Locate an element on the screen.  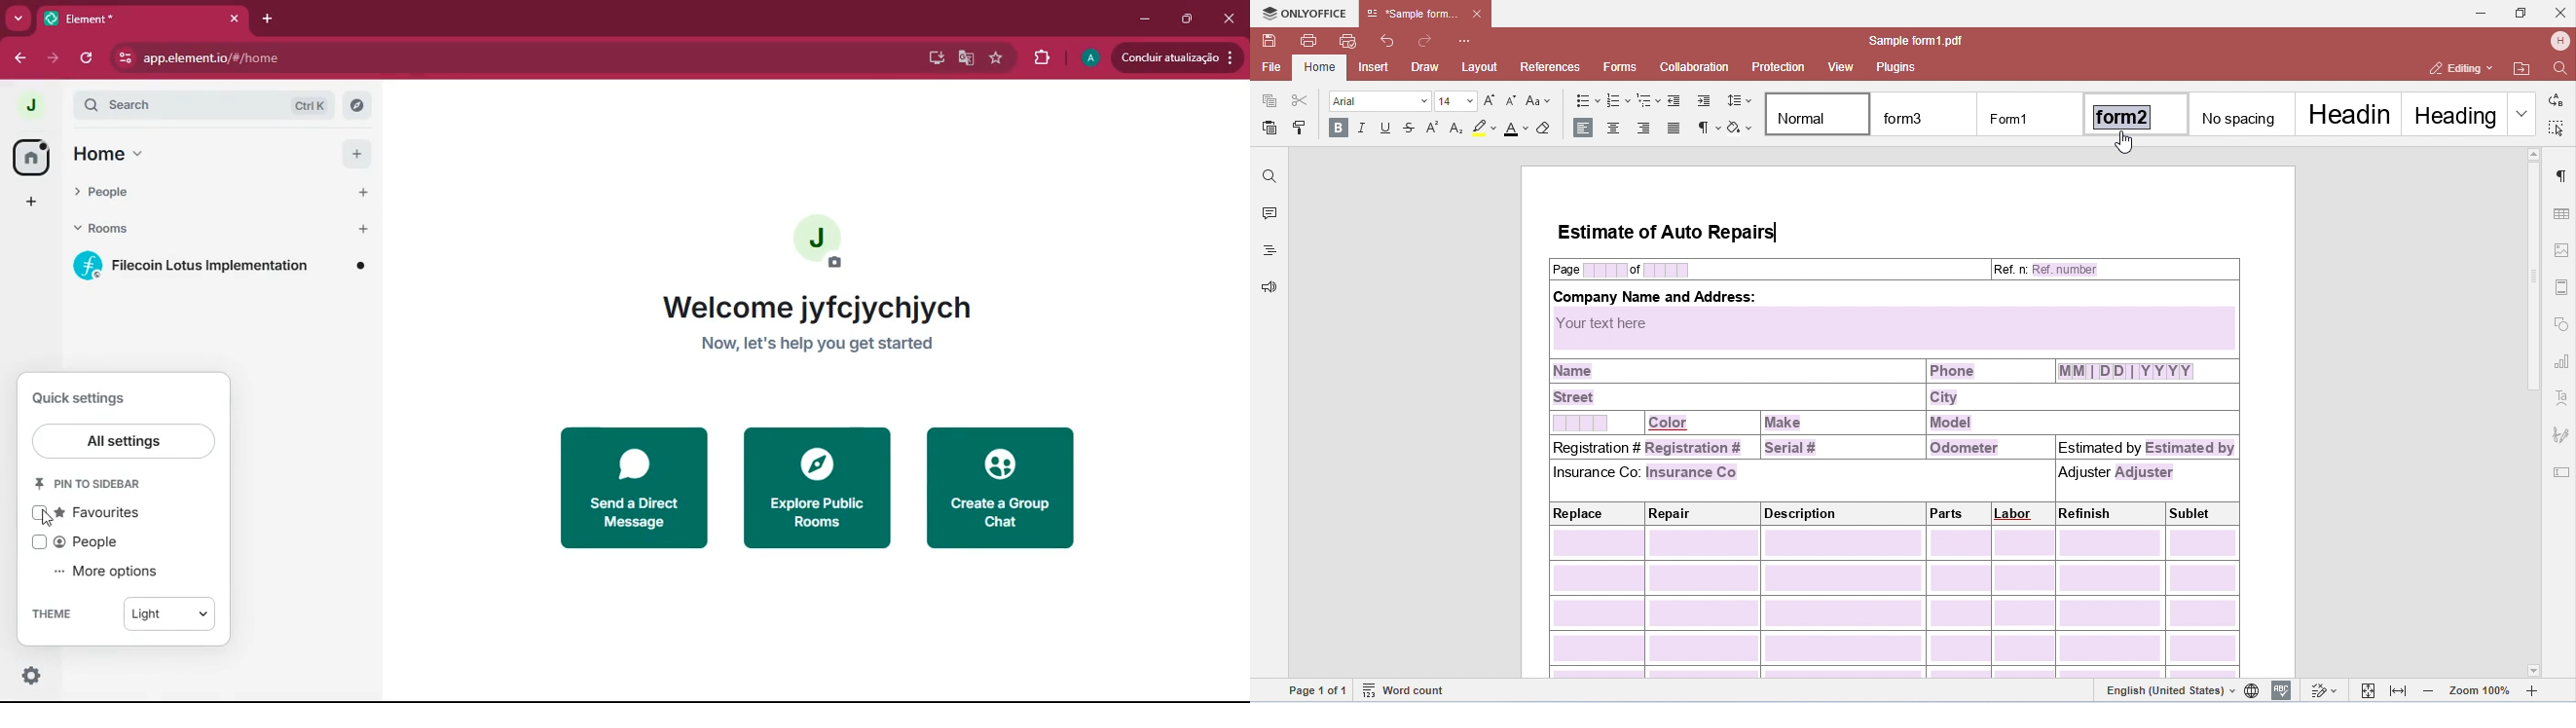
home is located at coordinates (28, 157).